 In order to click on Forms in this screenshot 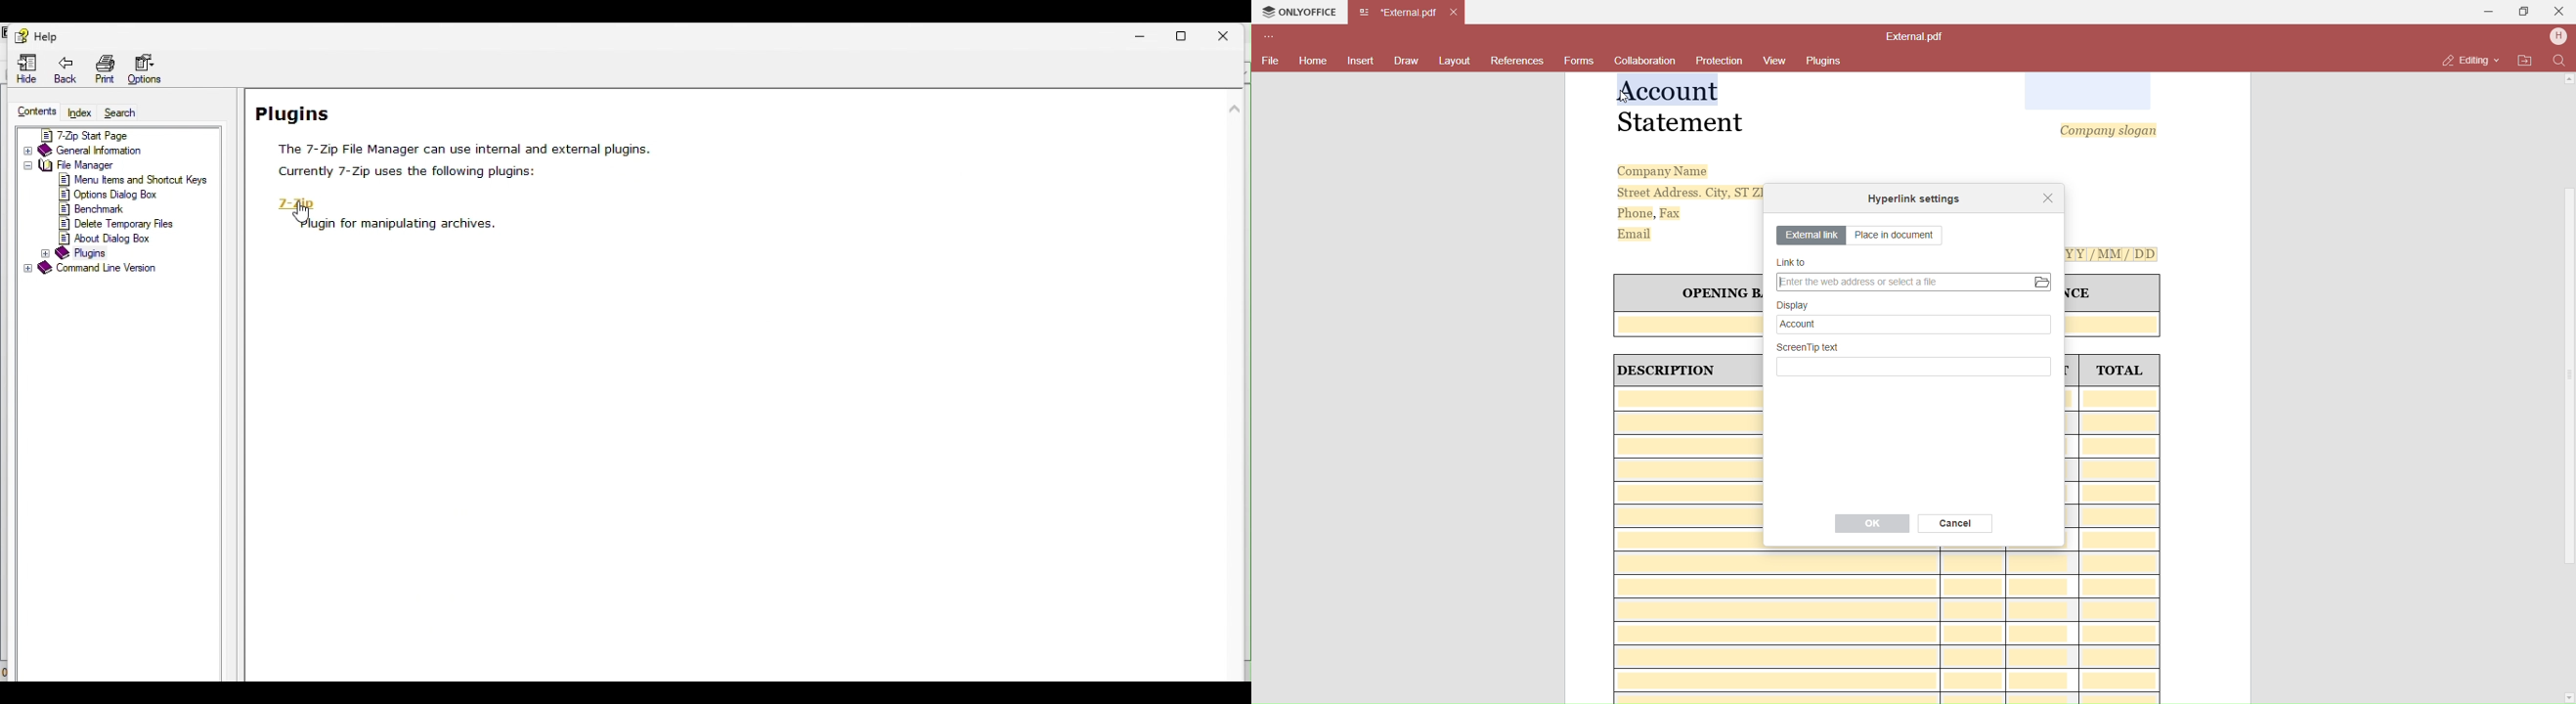, I will do `click(1579, 59)`.